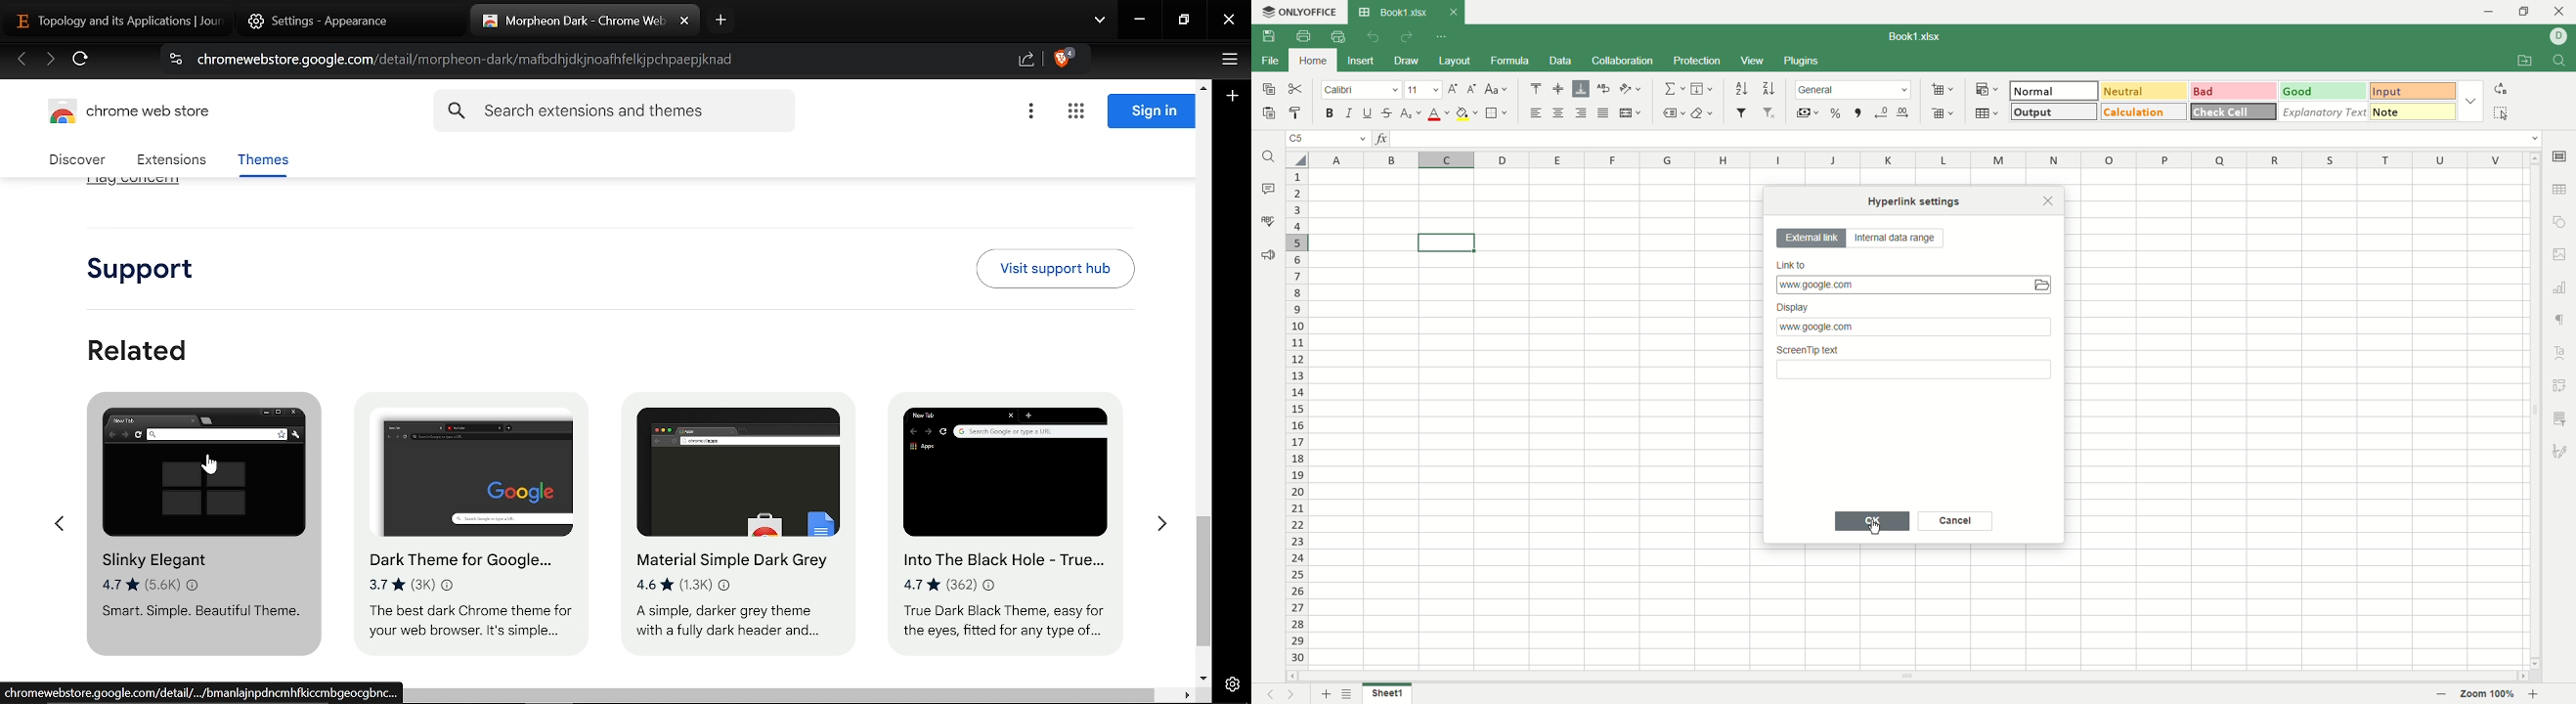 The width and height of the screenshot is (2576, 728). Describe the element at coordinates (1269, 62) in the screenshot. I see `file` at that location.